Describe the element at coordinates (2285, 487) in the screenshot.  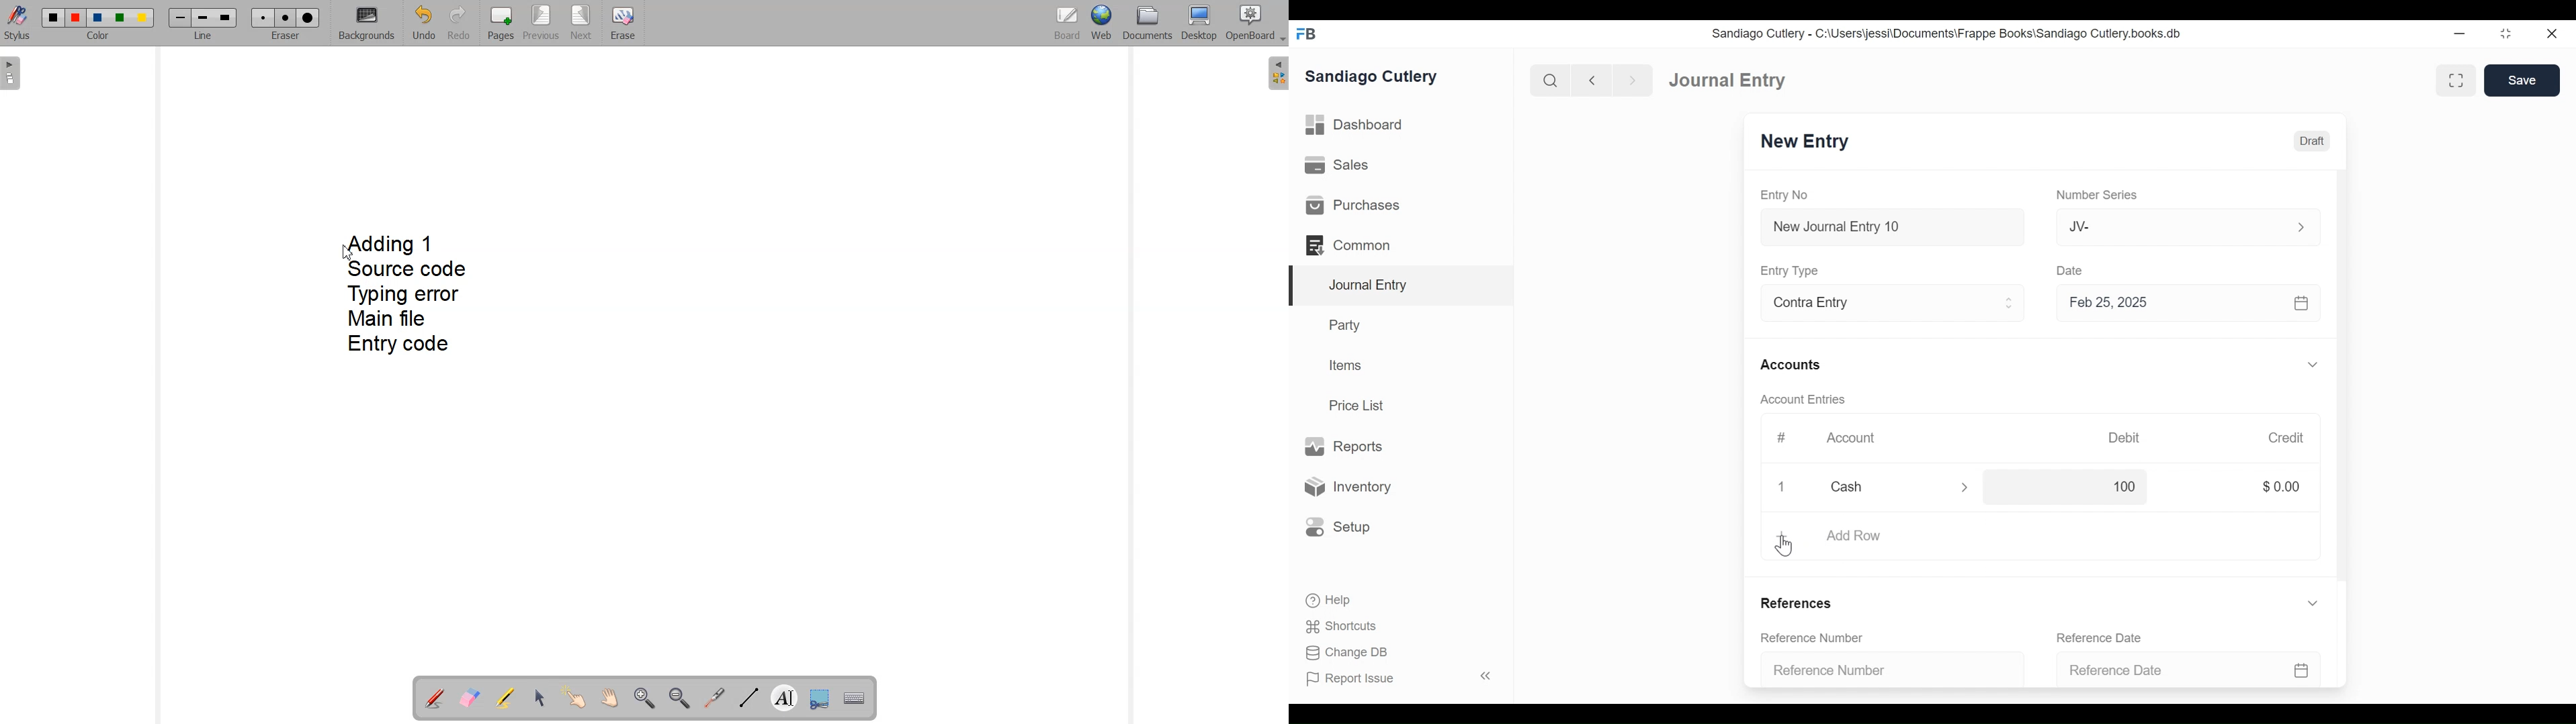
I see `$0.00` at that location.